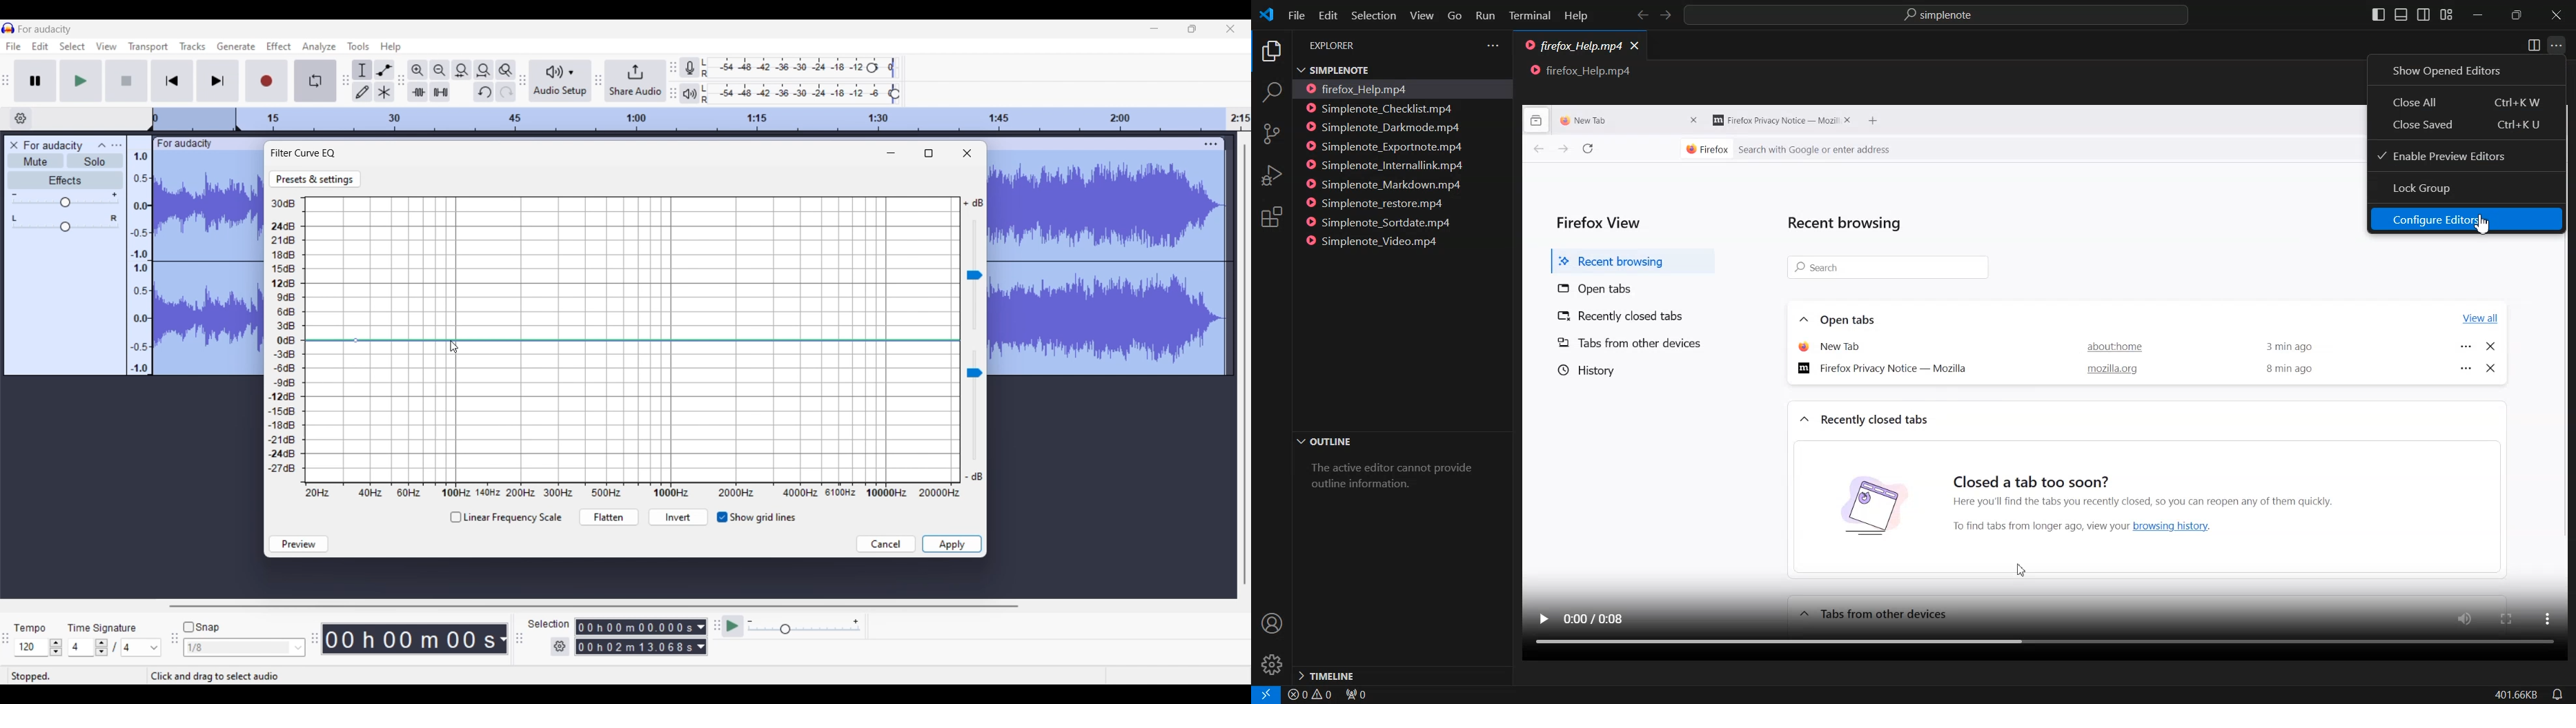 Image resolution: width=2576 pixels, height=728 pixels. What do you see at coordinates (102, 144) in the screenshot?
I see `Collapse` at bounding box center [102, 144].